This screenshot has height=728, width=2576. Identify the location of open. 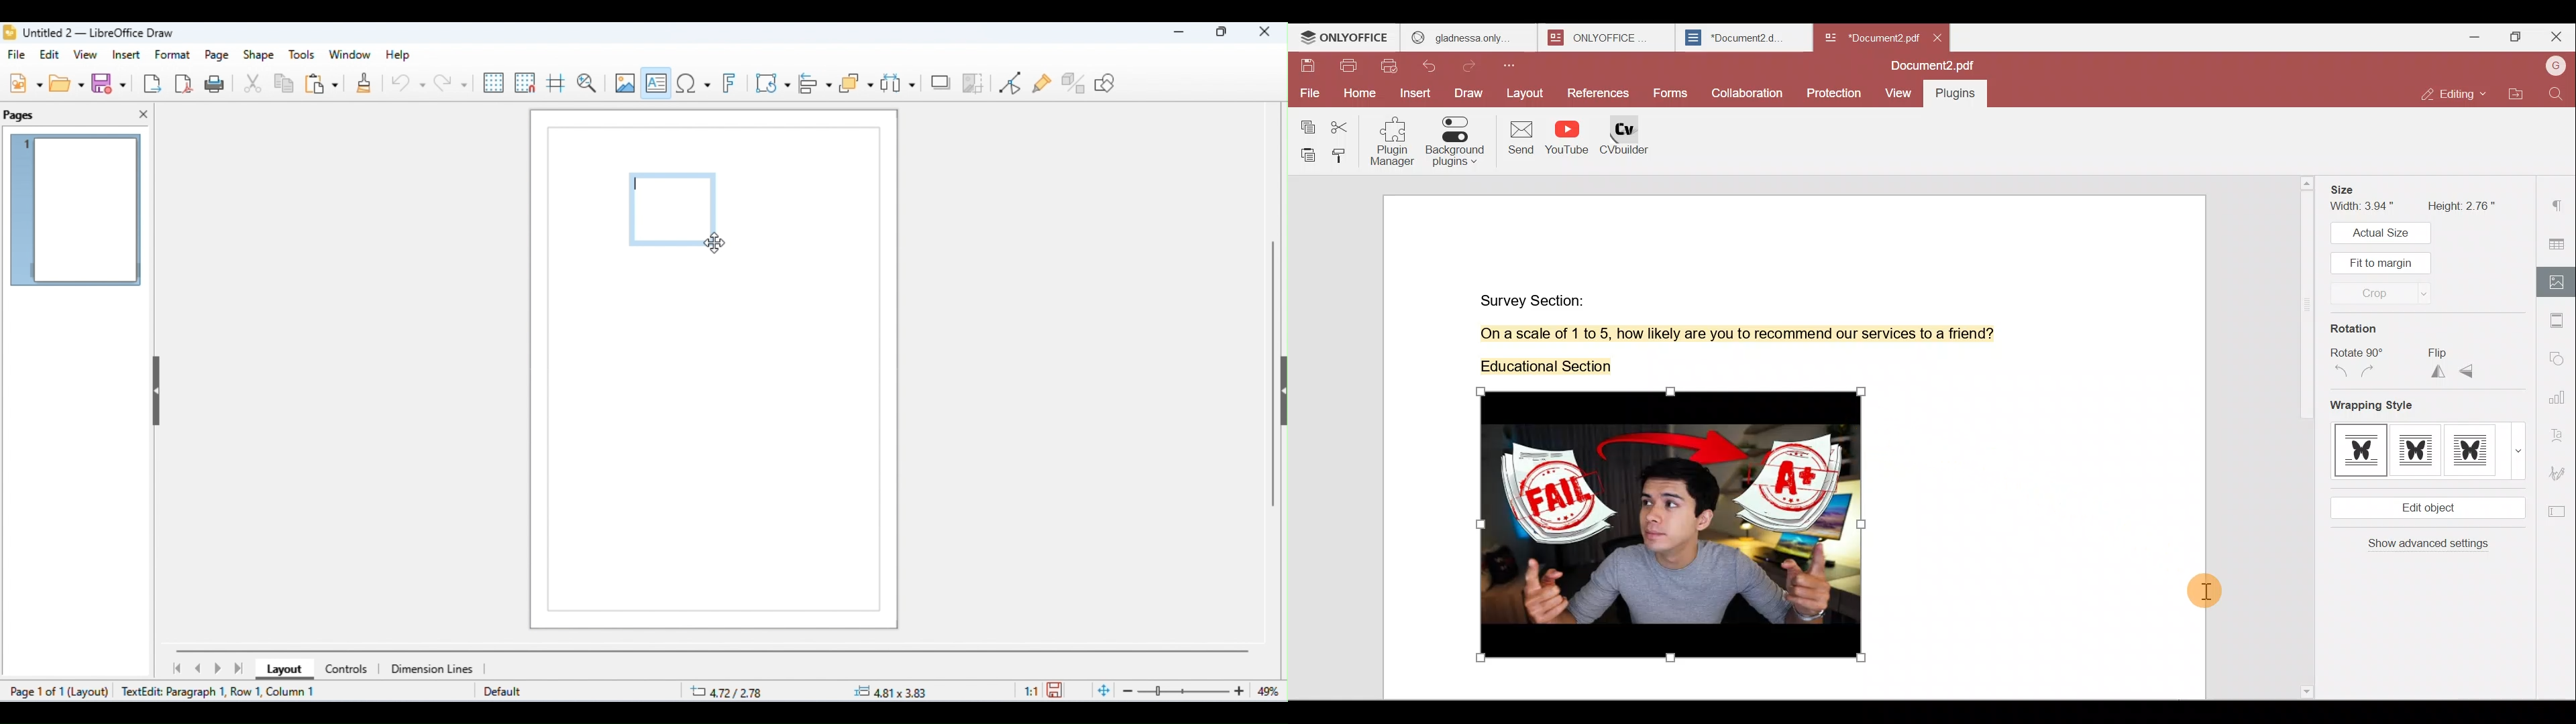
(68, 83).